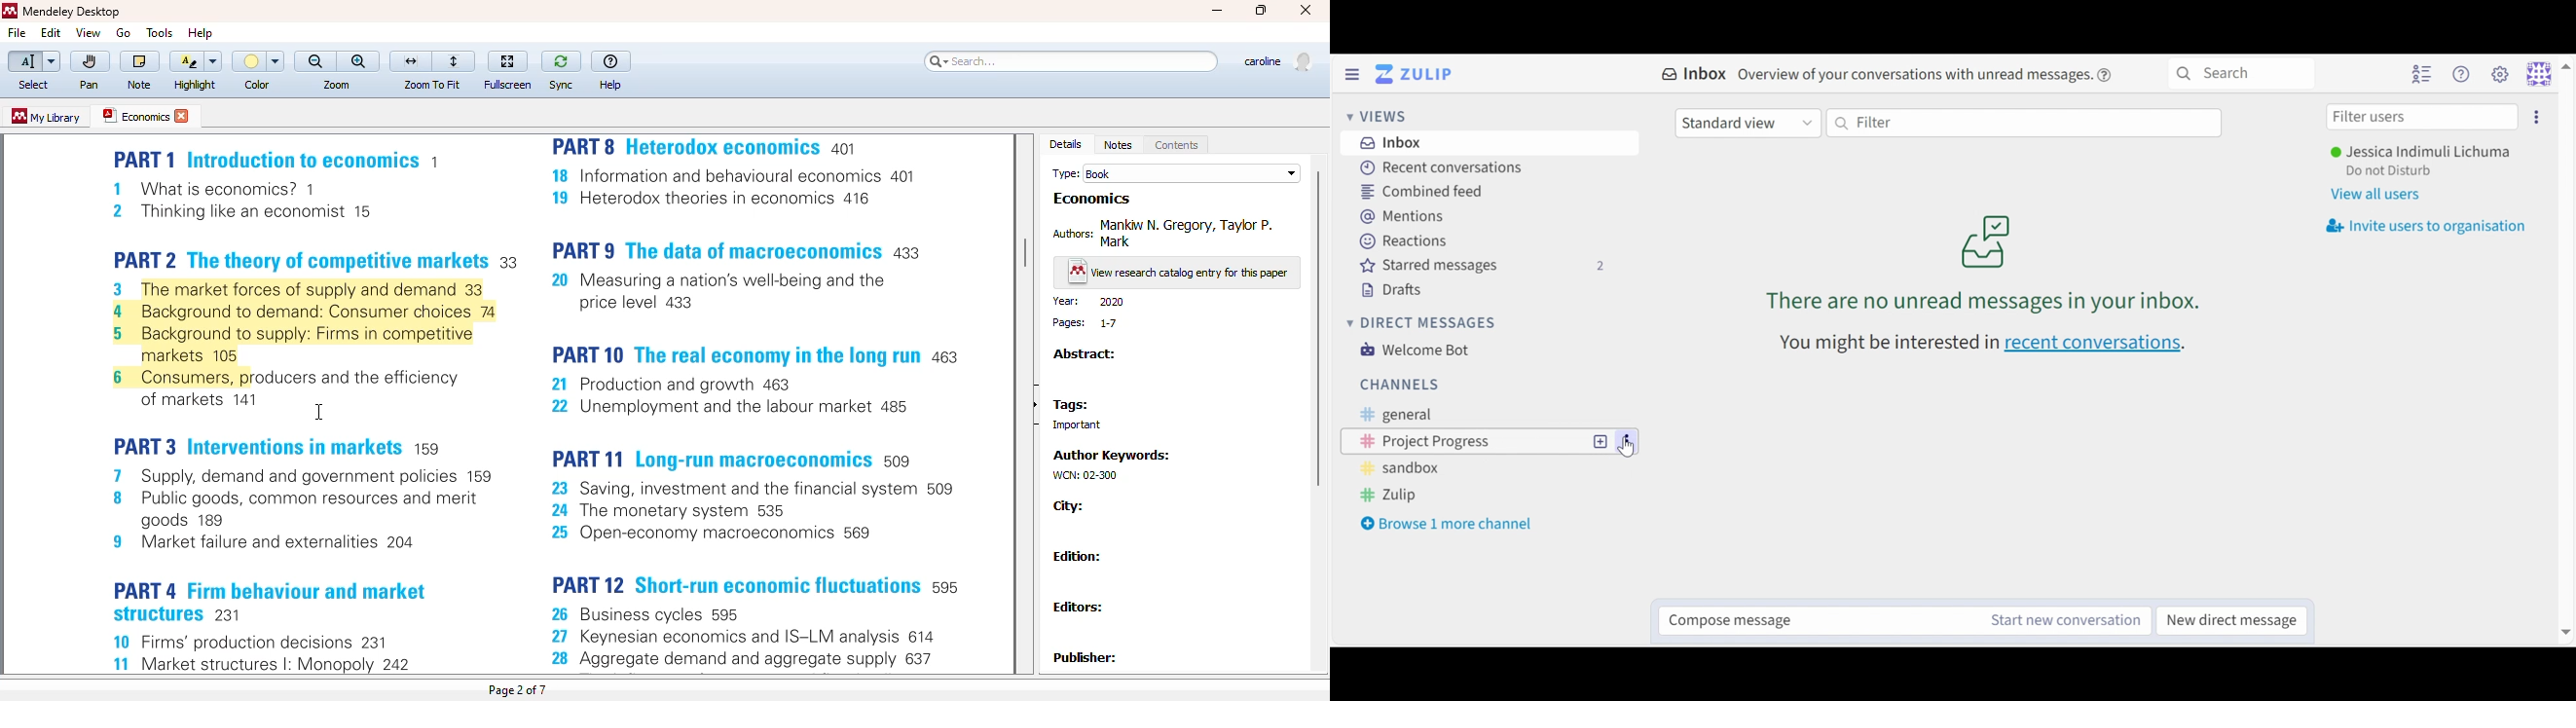  Describe the element at coordinates (1415, 416) in the screenshot. I see `# general` at that location.